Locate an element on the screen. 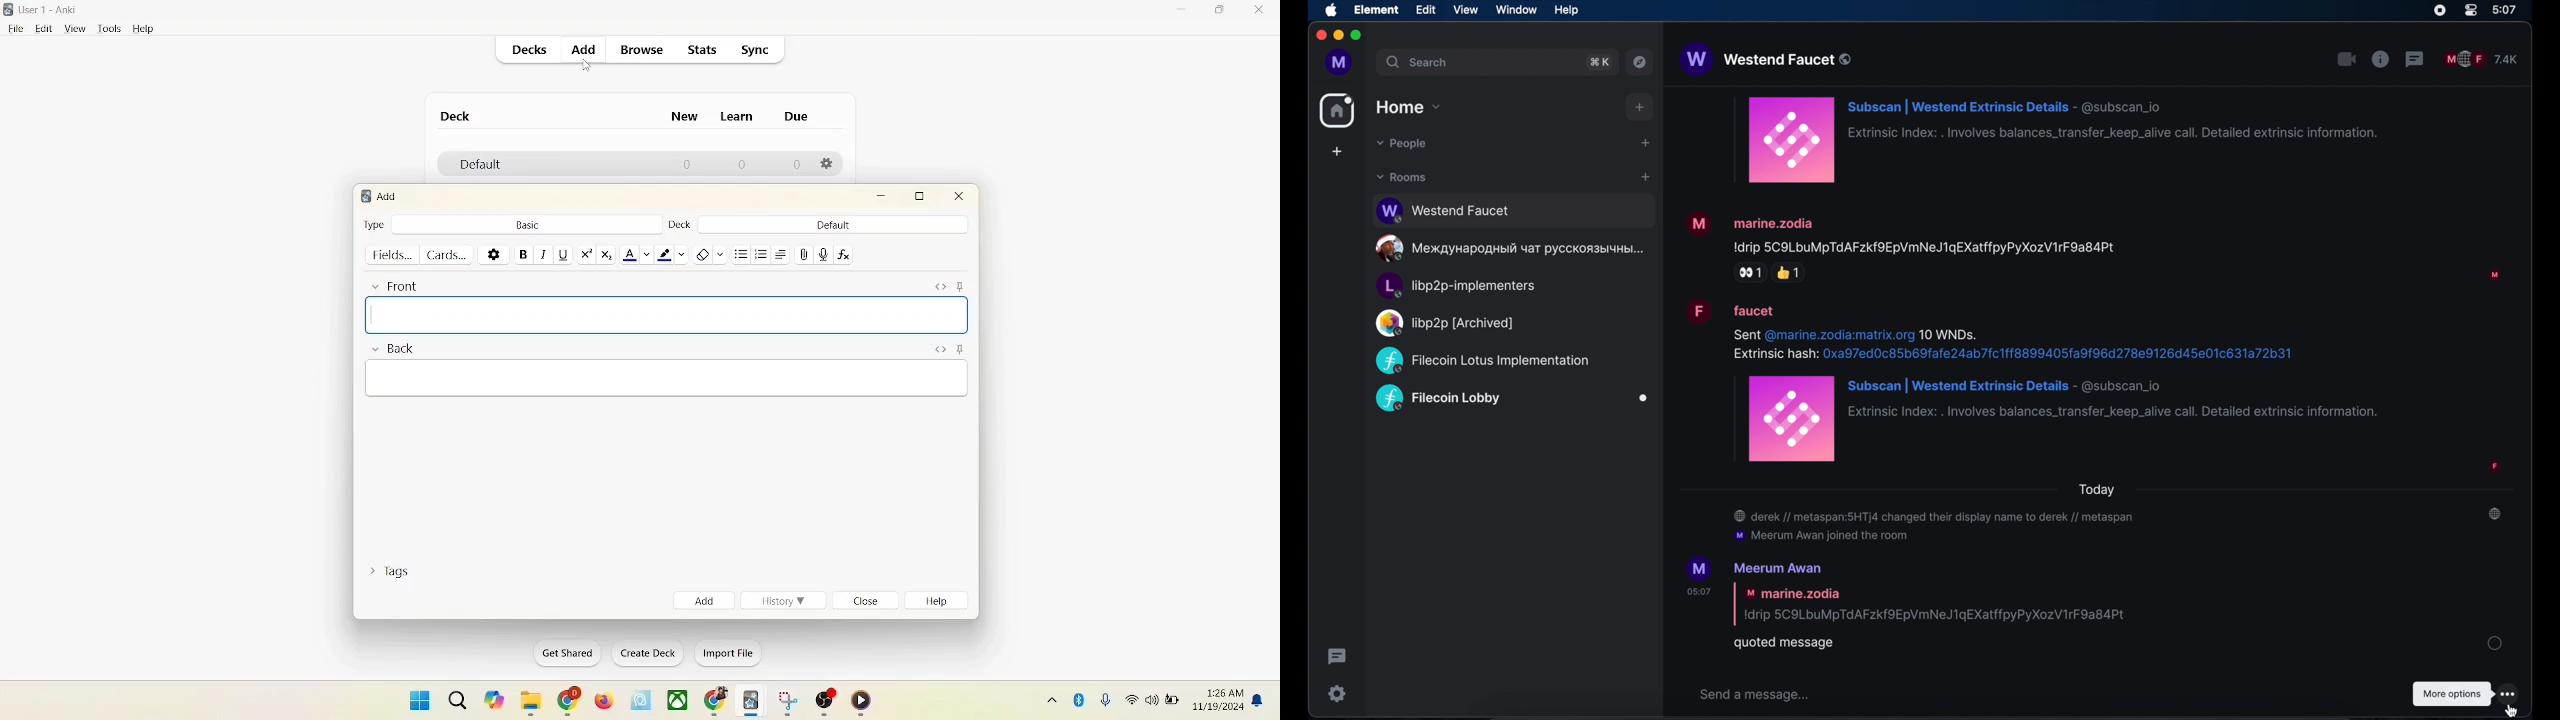 This screenshot has width=2576, height=728. battery is located at coordinates (1172, 702).